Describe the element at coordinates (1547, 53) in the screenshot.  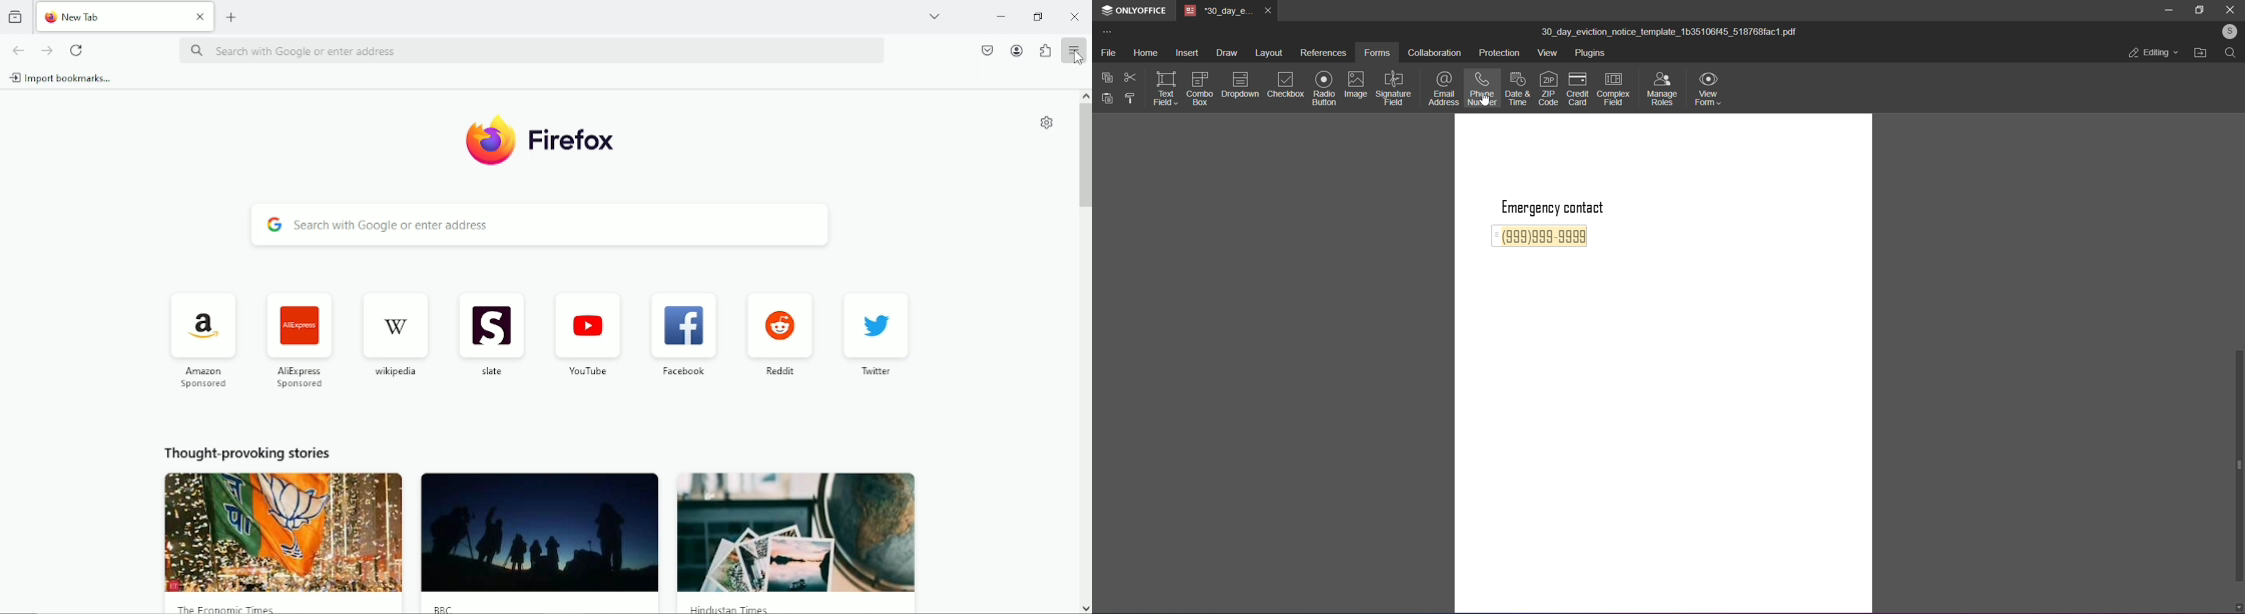
I see `view` at that location.